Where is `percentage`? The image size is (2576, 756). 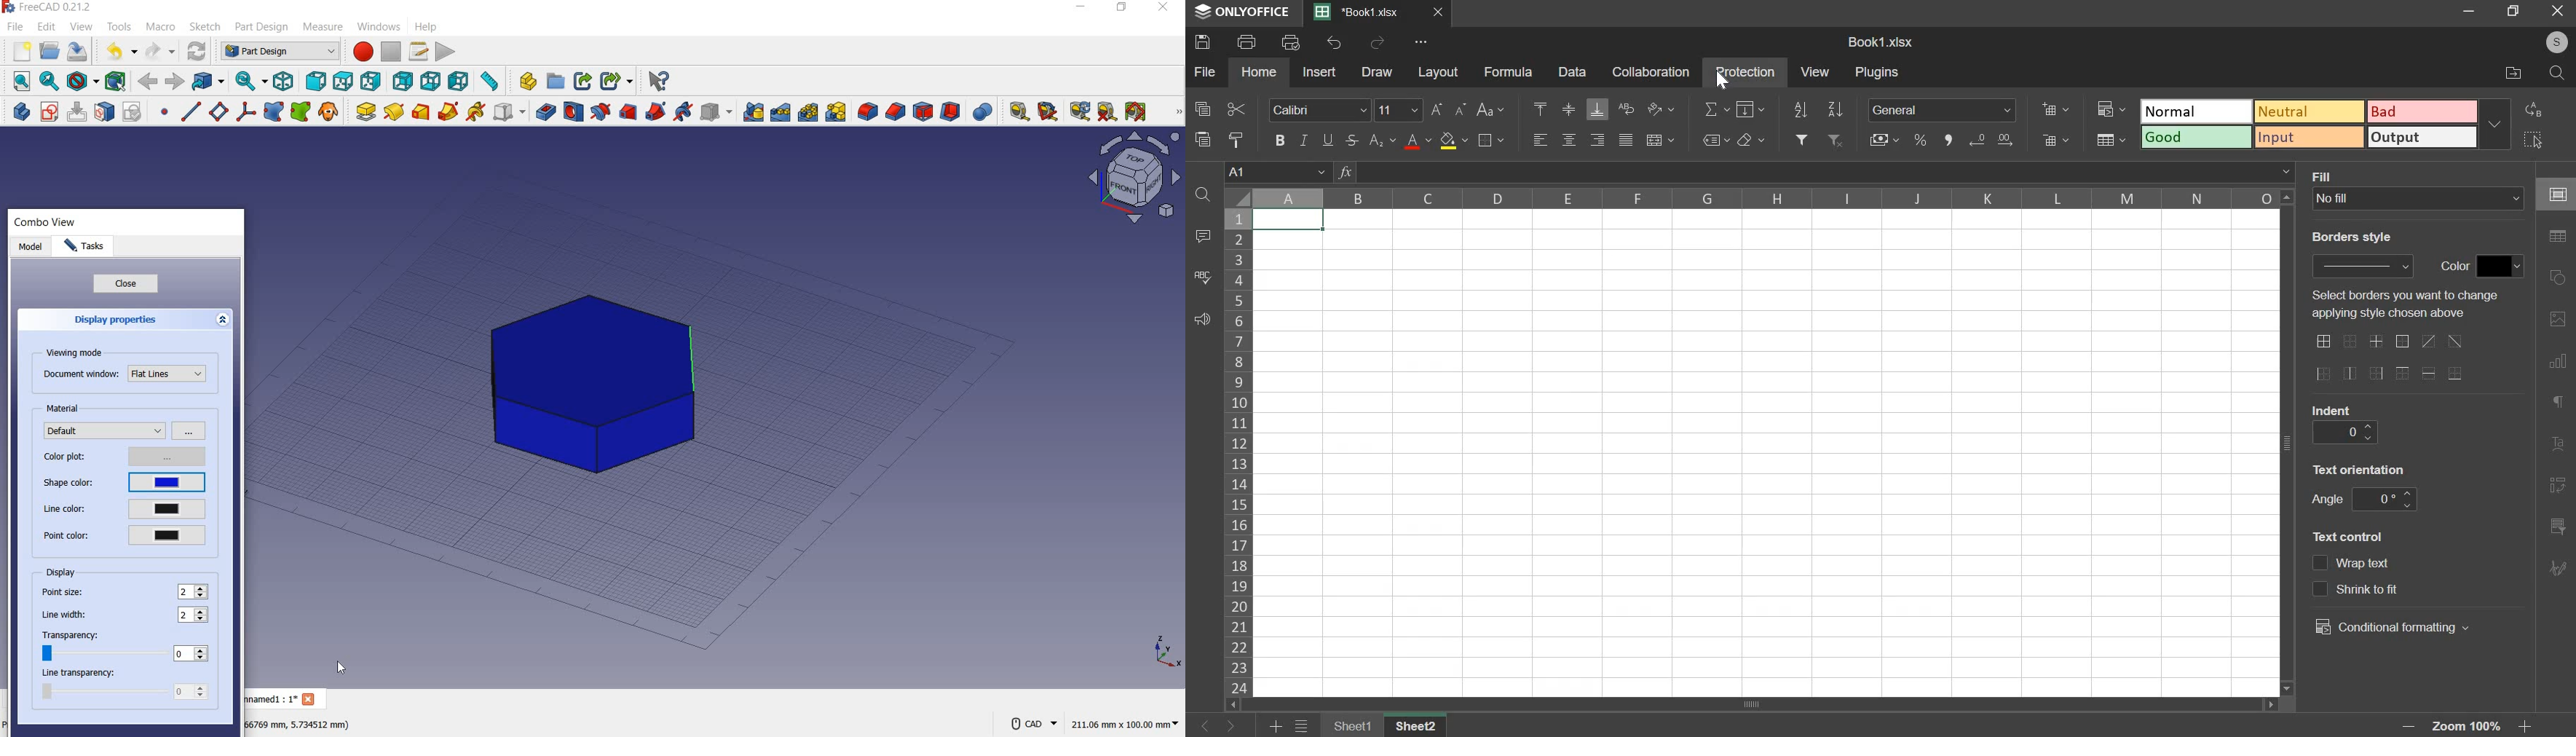
percentage is located at coordinates (1919, 138).